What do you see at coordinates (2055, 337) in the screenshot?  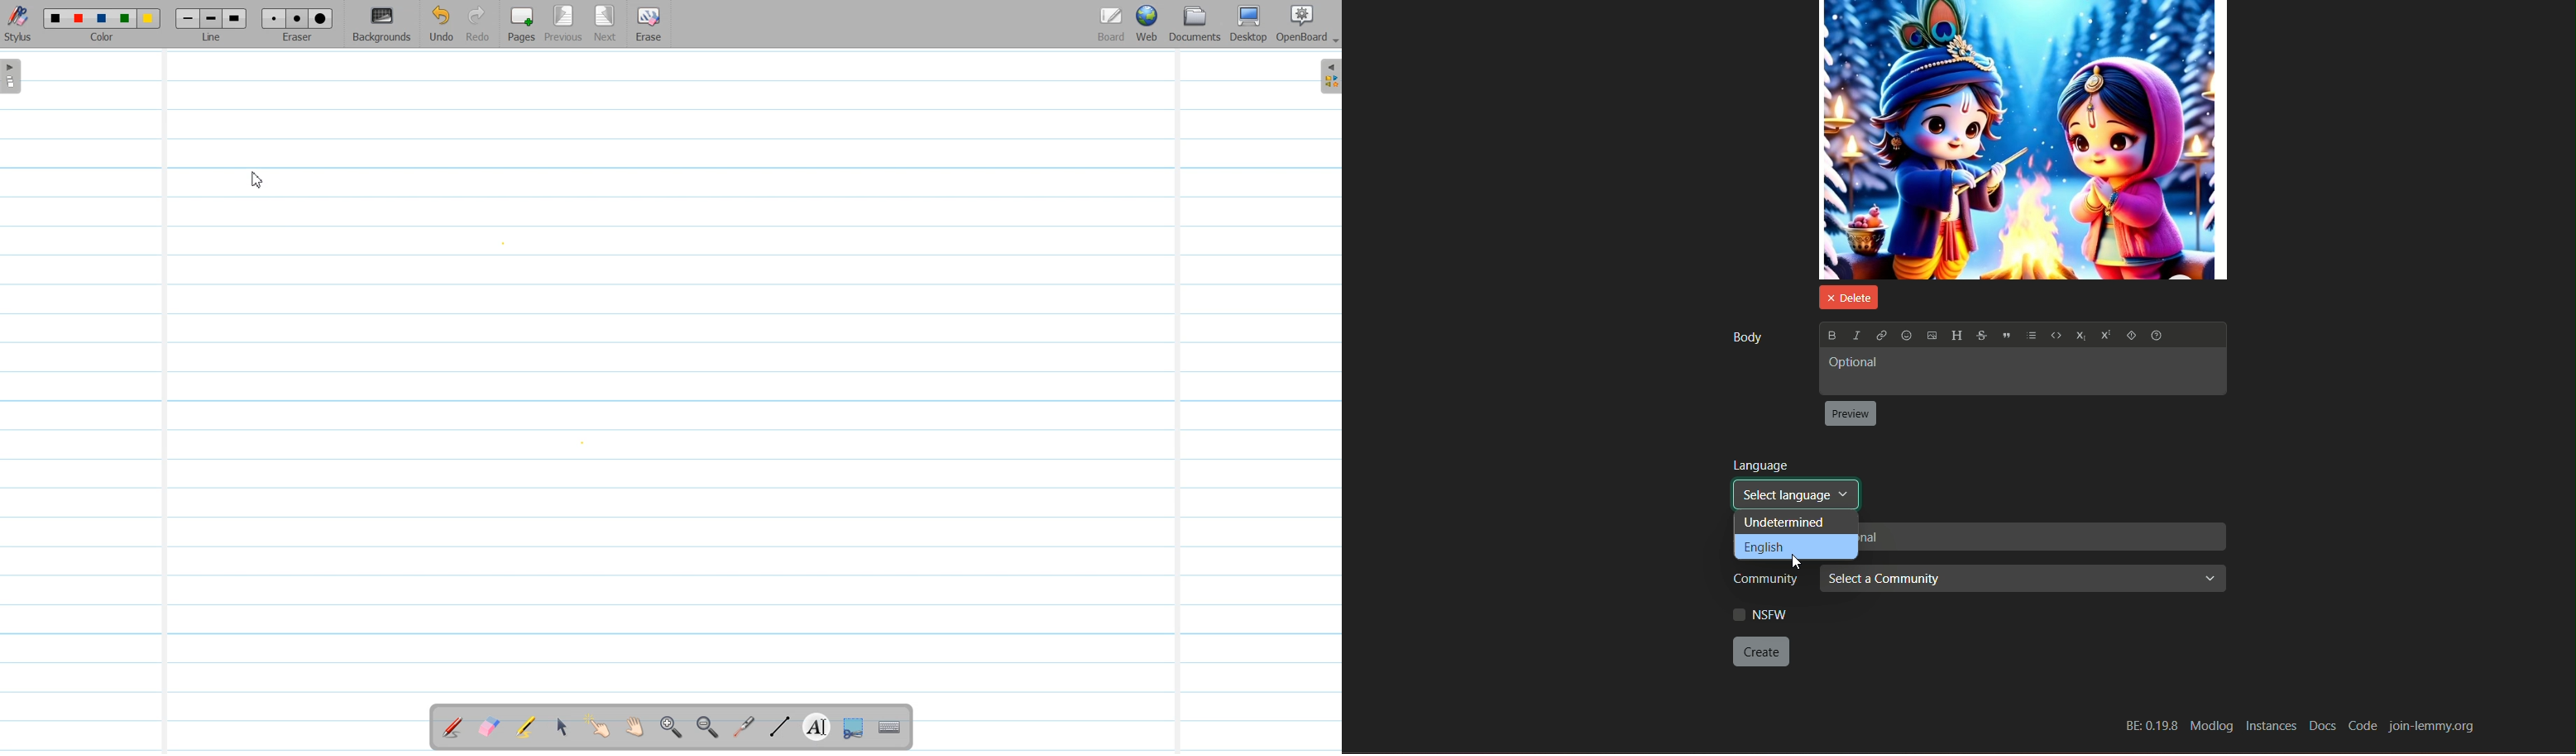 I see `embed` at bounding box center [2055, 337].